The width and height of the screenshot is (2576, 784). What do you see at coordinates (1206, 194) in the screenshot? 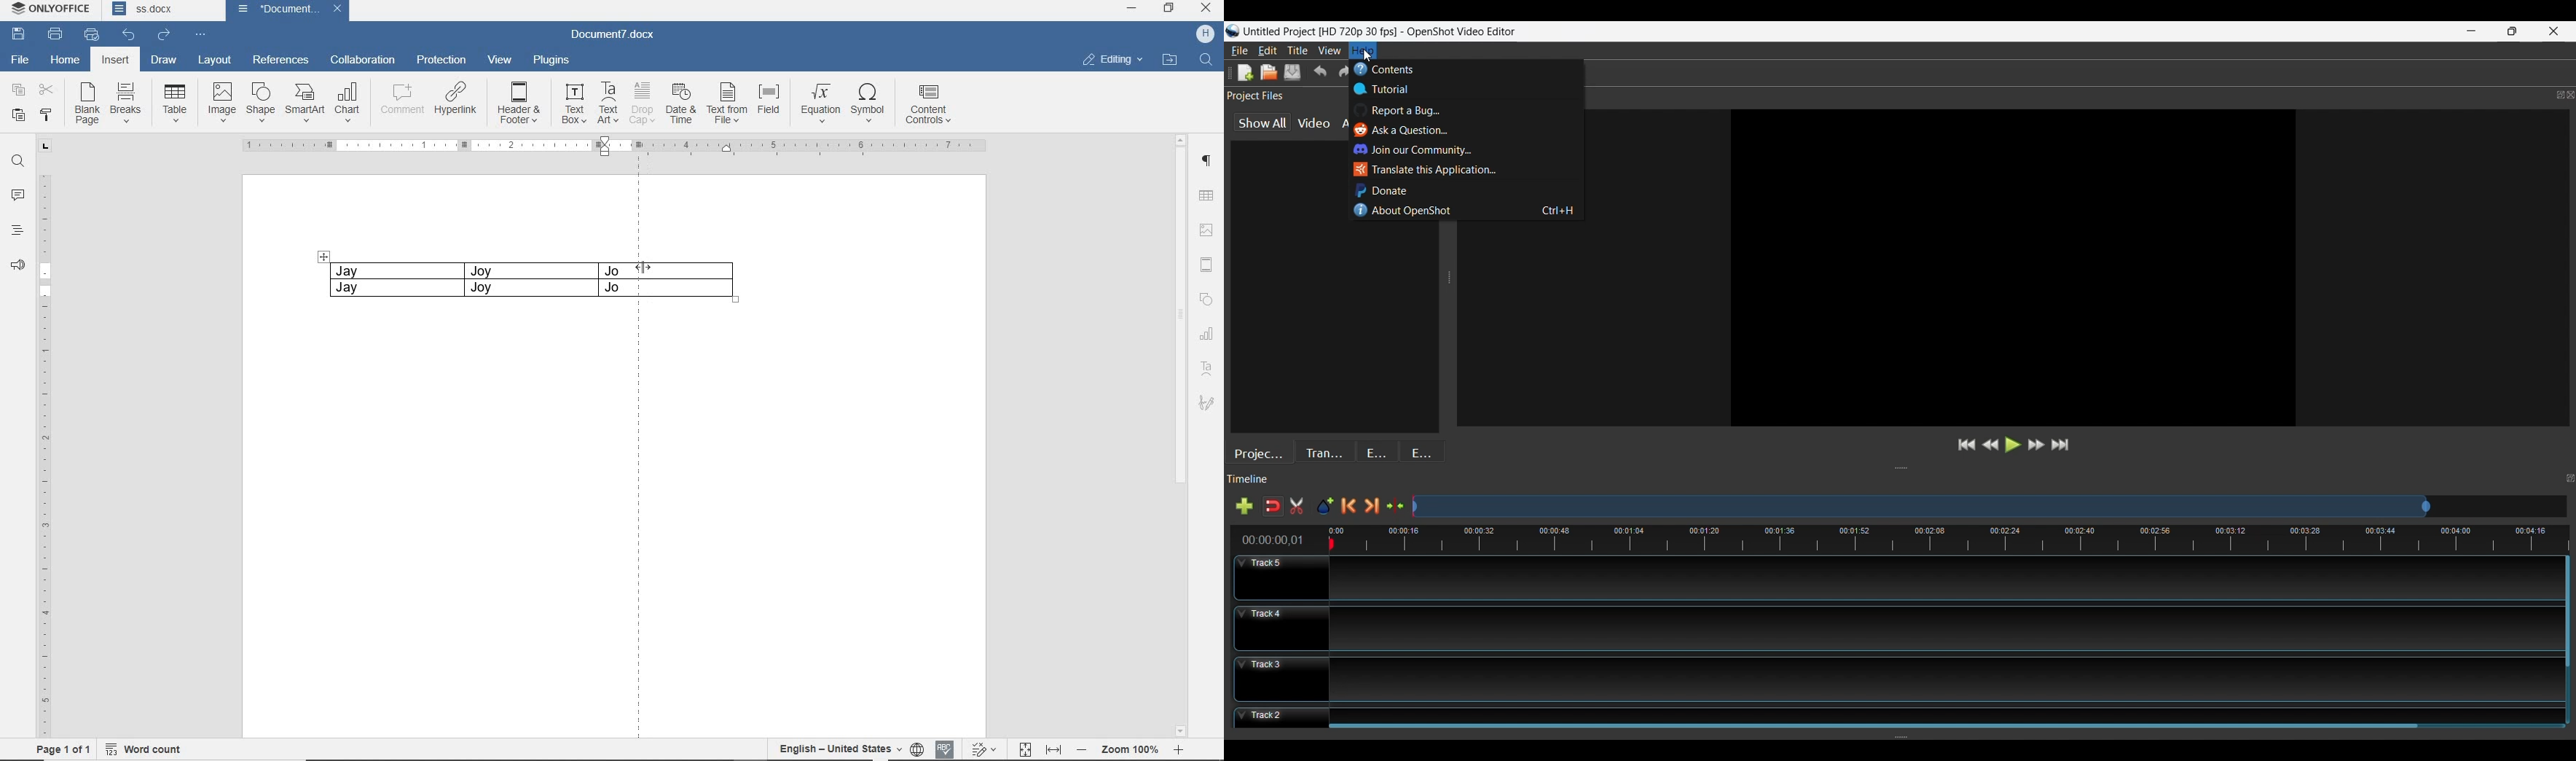
I see `TABLE` at bounding box center [1206, 194].